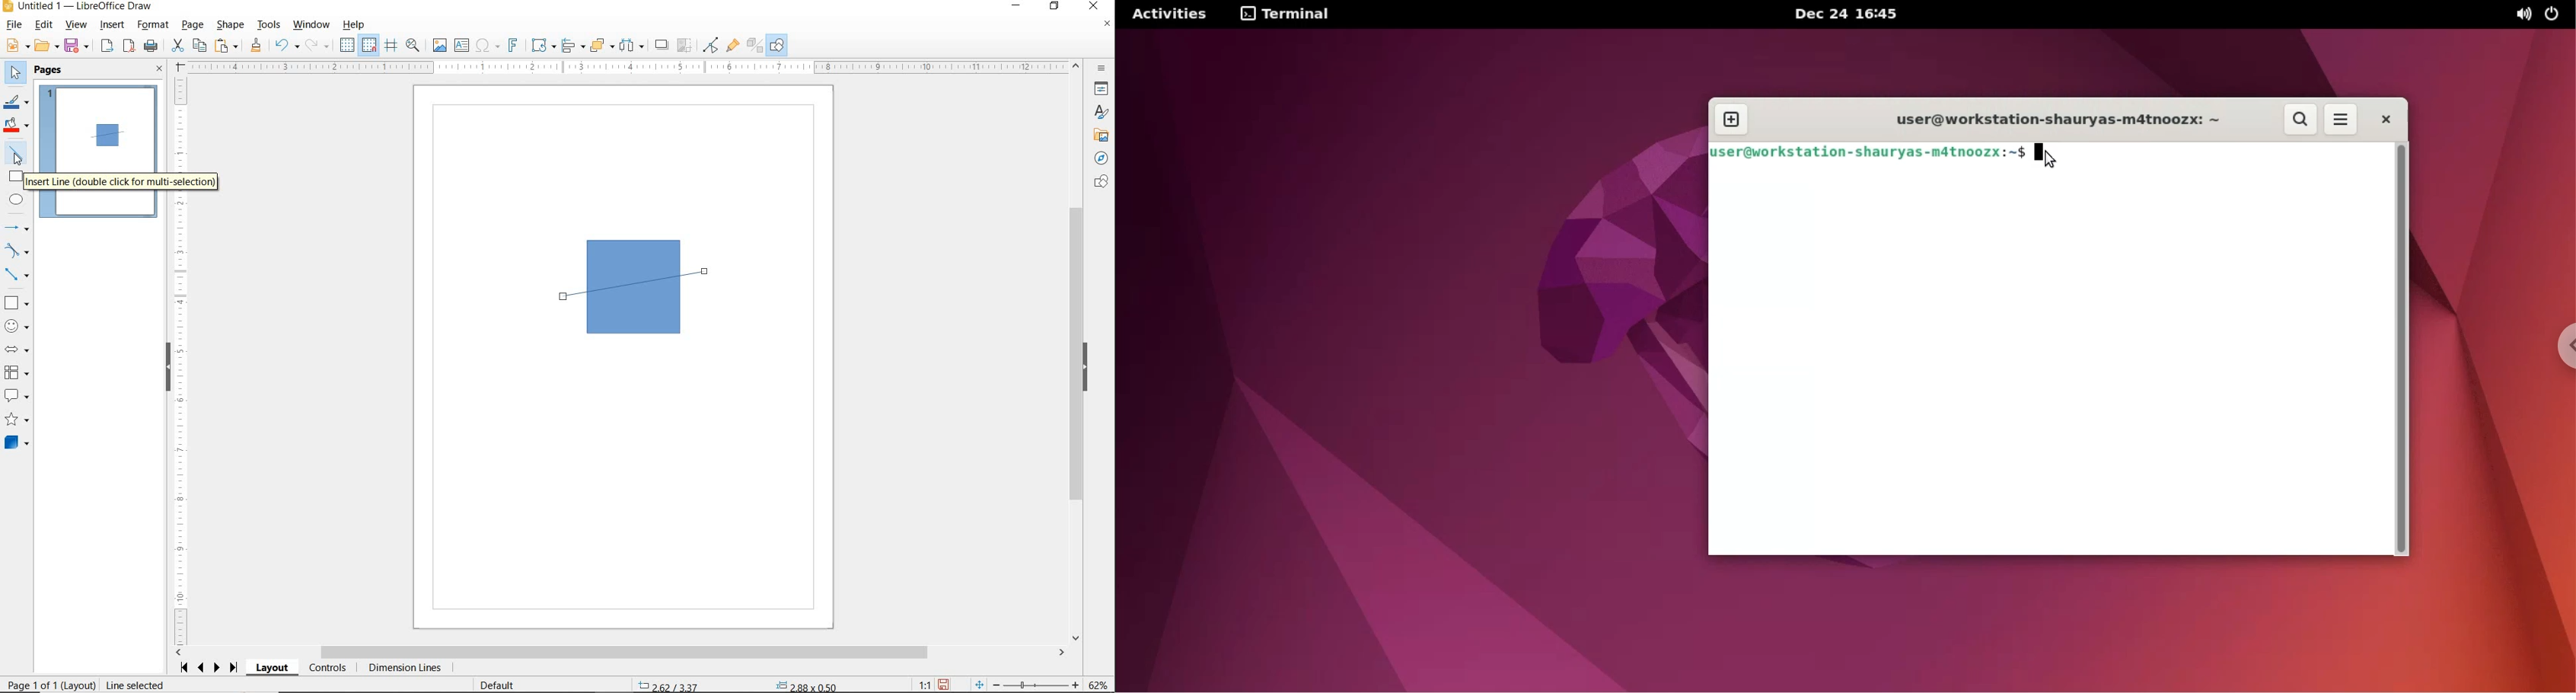  What do you see at coordinates (602, 44) in the screenshot?
I see `ARRANGE` at bounding box center [602, 44].